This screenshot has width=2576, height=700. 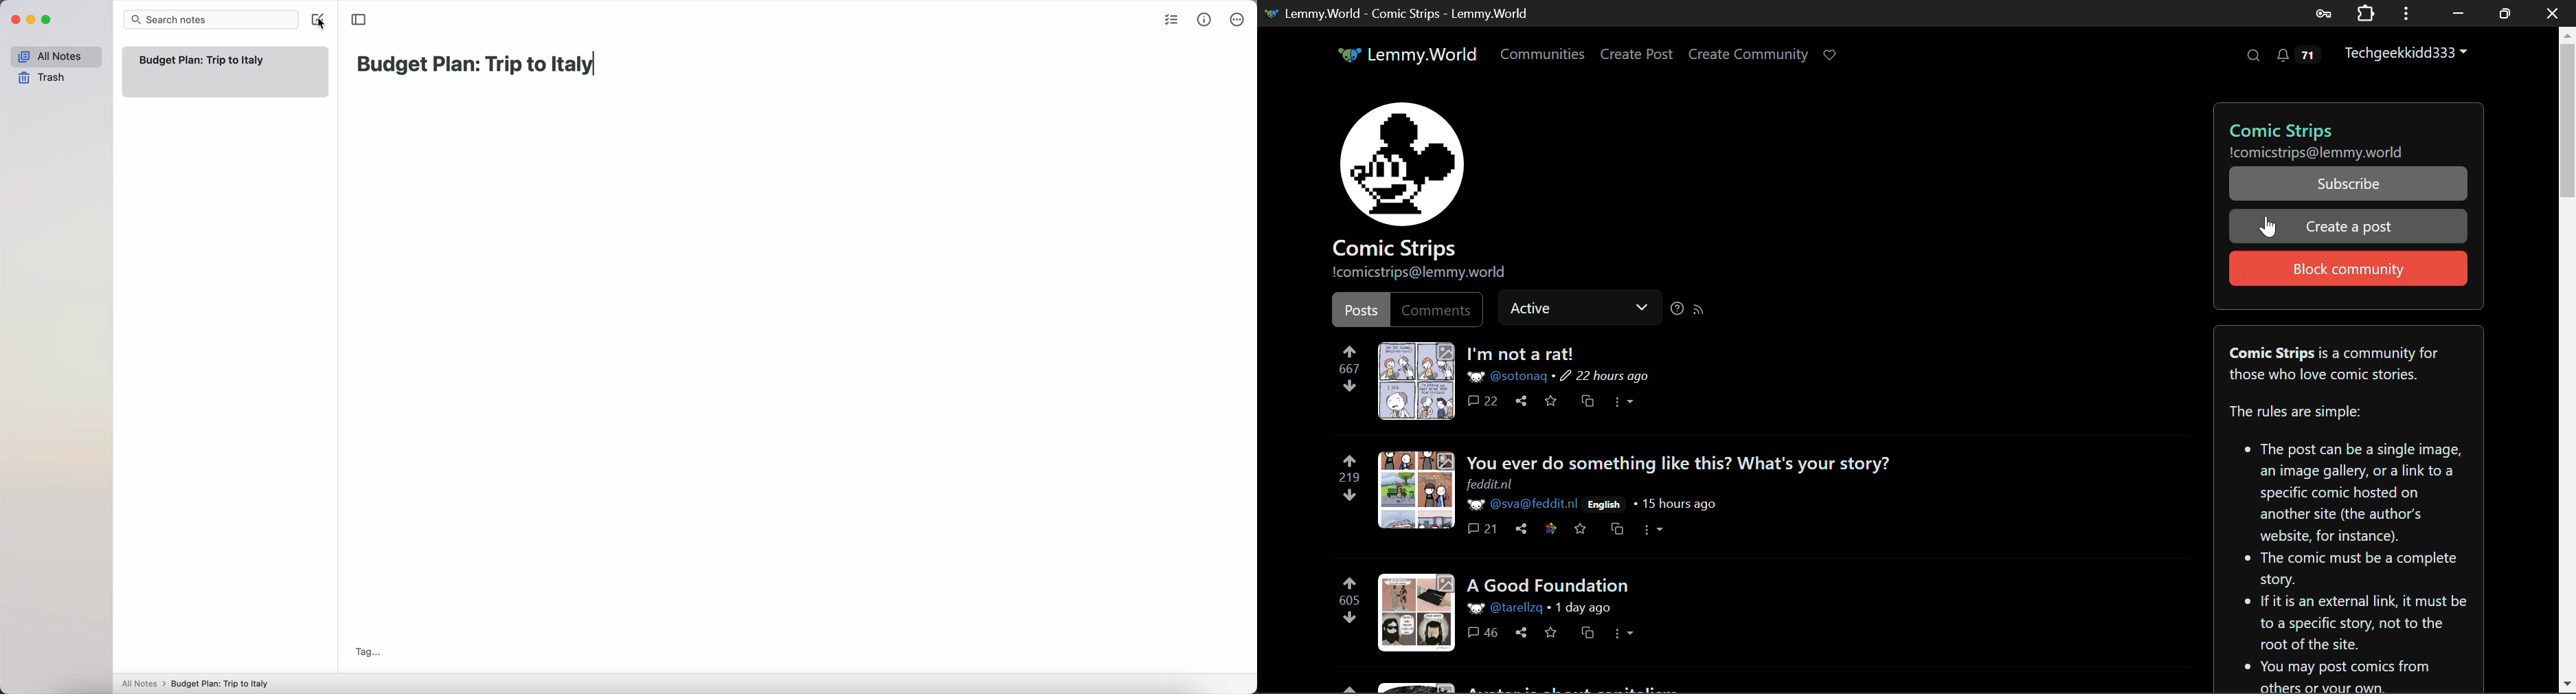 I want to click on Create Community, so click(x=1748, y=53).